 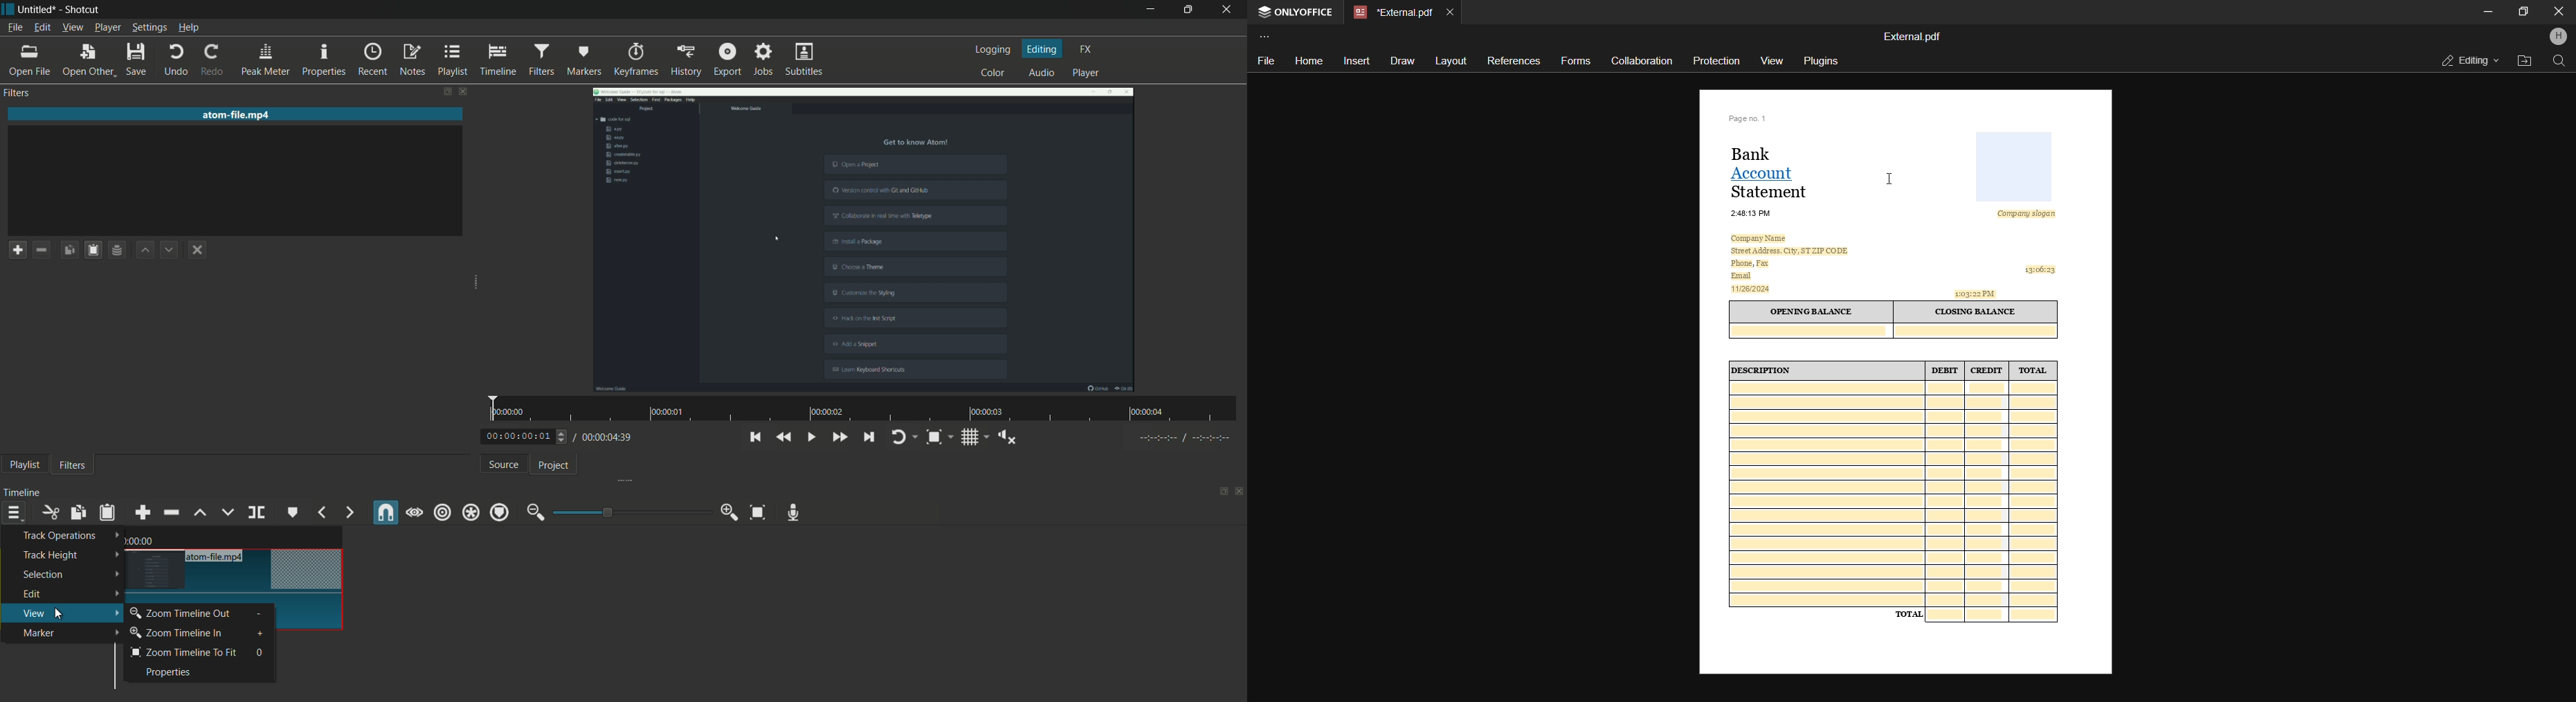 What do you see at coordinates (322, 512) in the screenshot?
I see `previous marker` at bounding box center [322, 512].